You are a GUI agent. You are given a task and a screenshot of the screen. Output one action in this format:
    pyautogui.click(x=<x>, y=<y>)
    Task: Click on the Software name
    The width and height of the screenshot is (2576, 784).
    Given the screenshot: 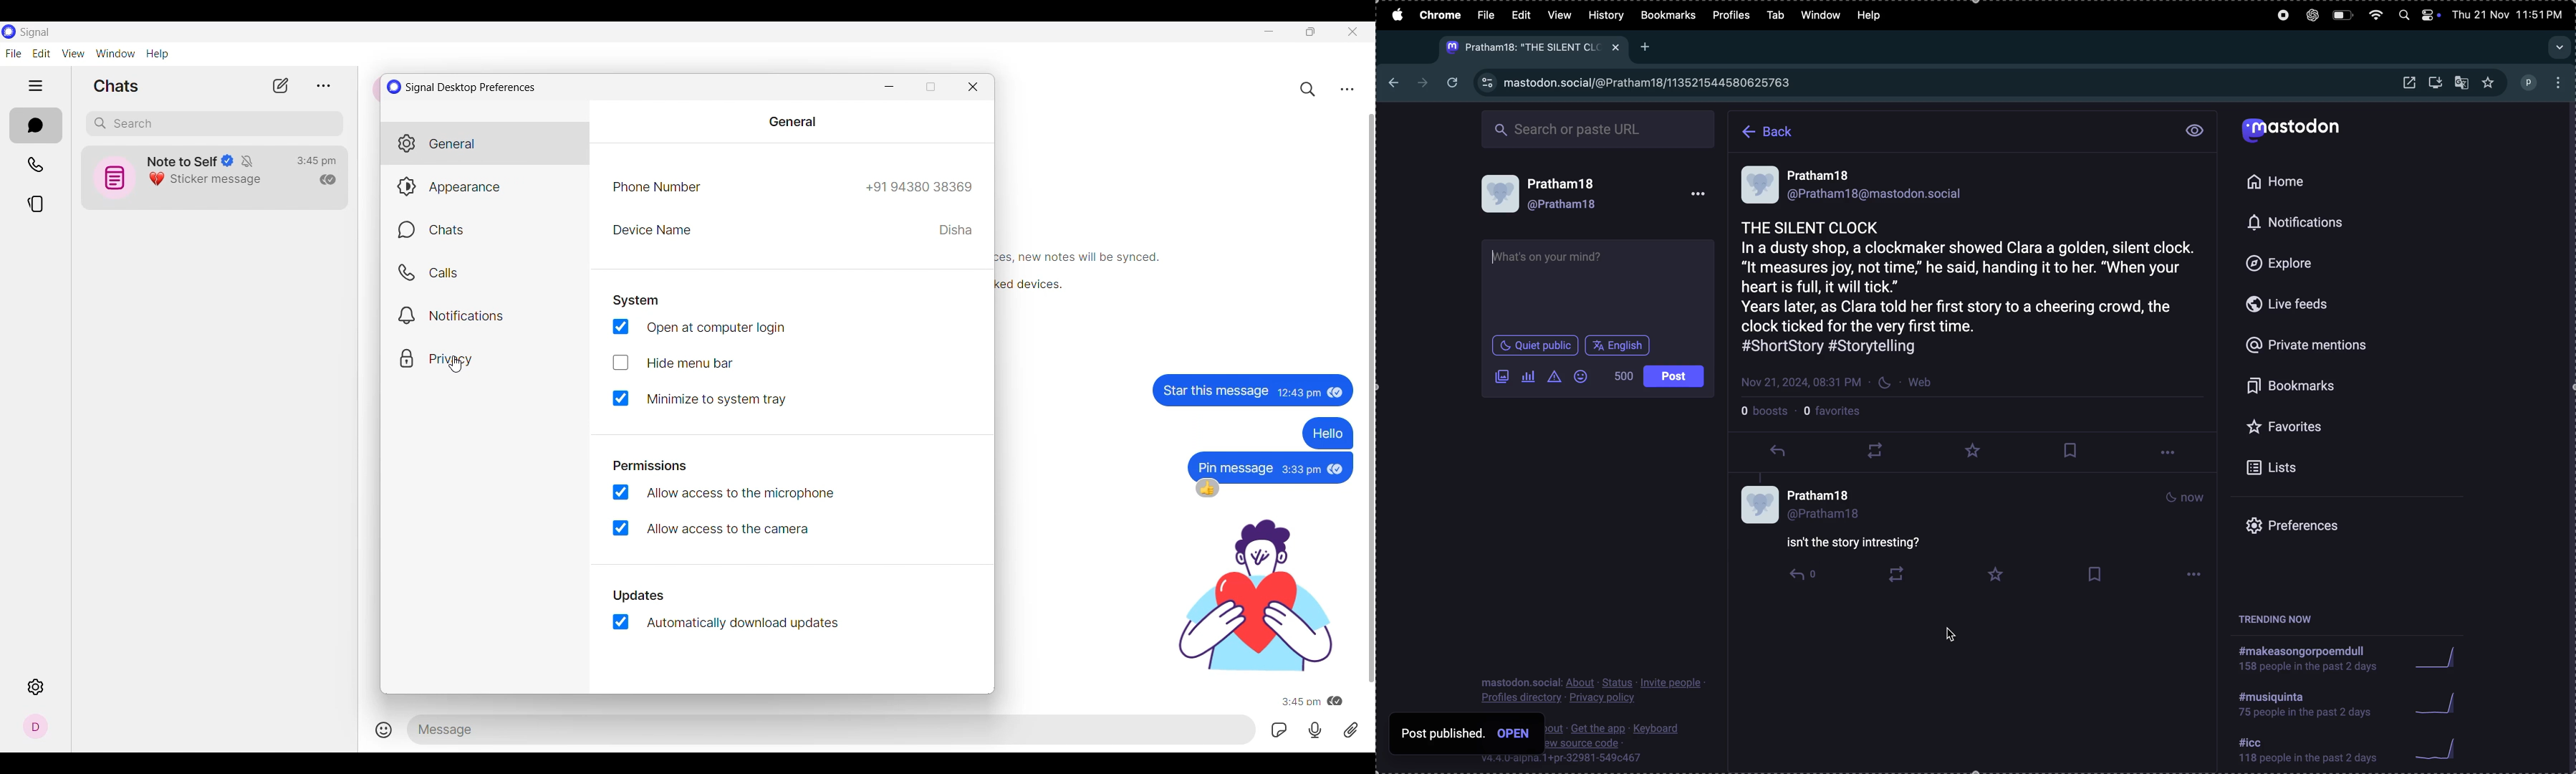 What is the action you would take?
    pyautogui.click(x=34, y=33)
    